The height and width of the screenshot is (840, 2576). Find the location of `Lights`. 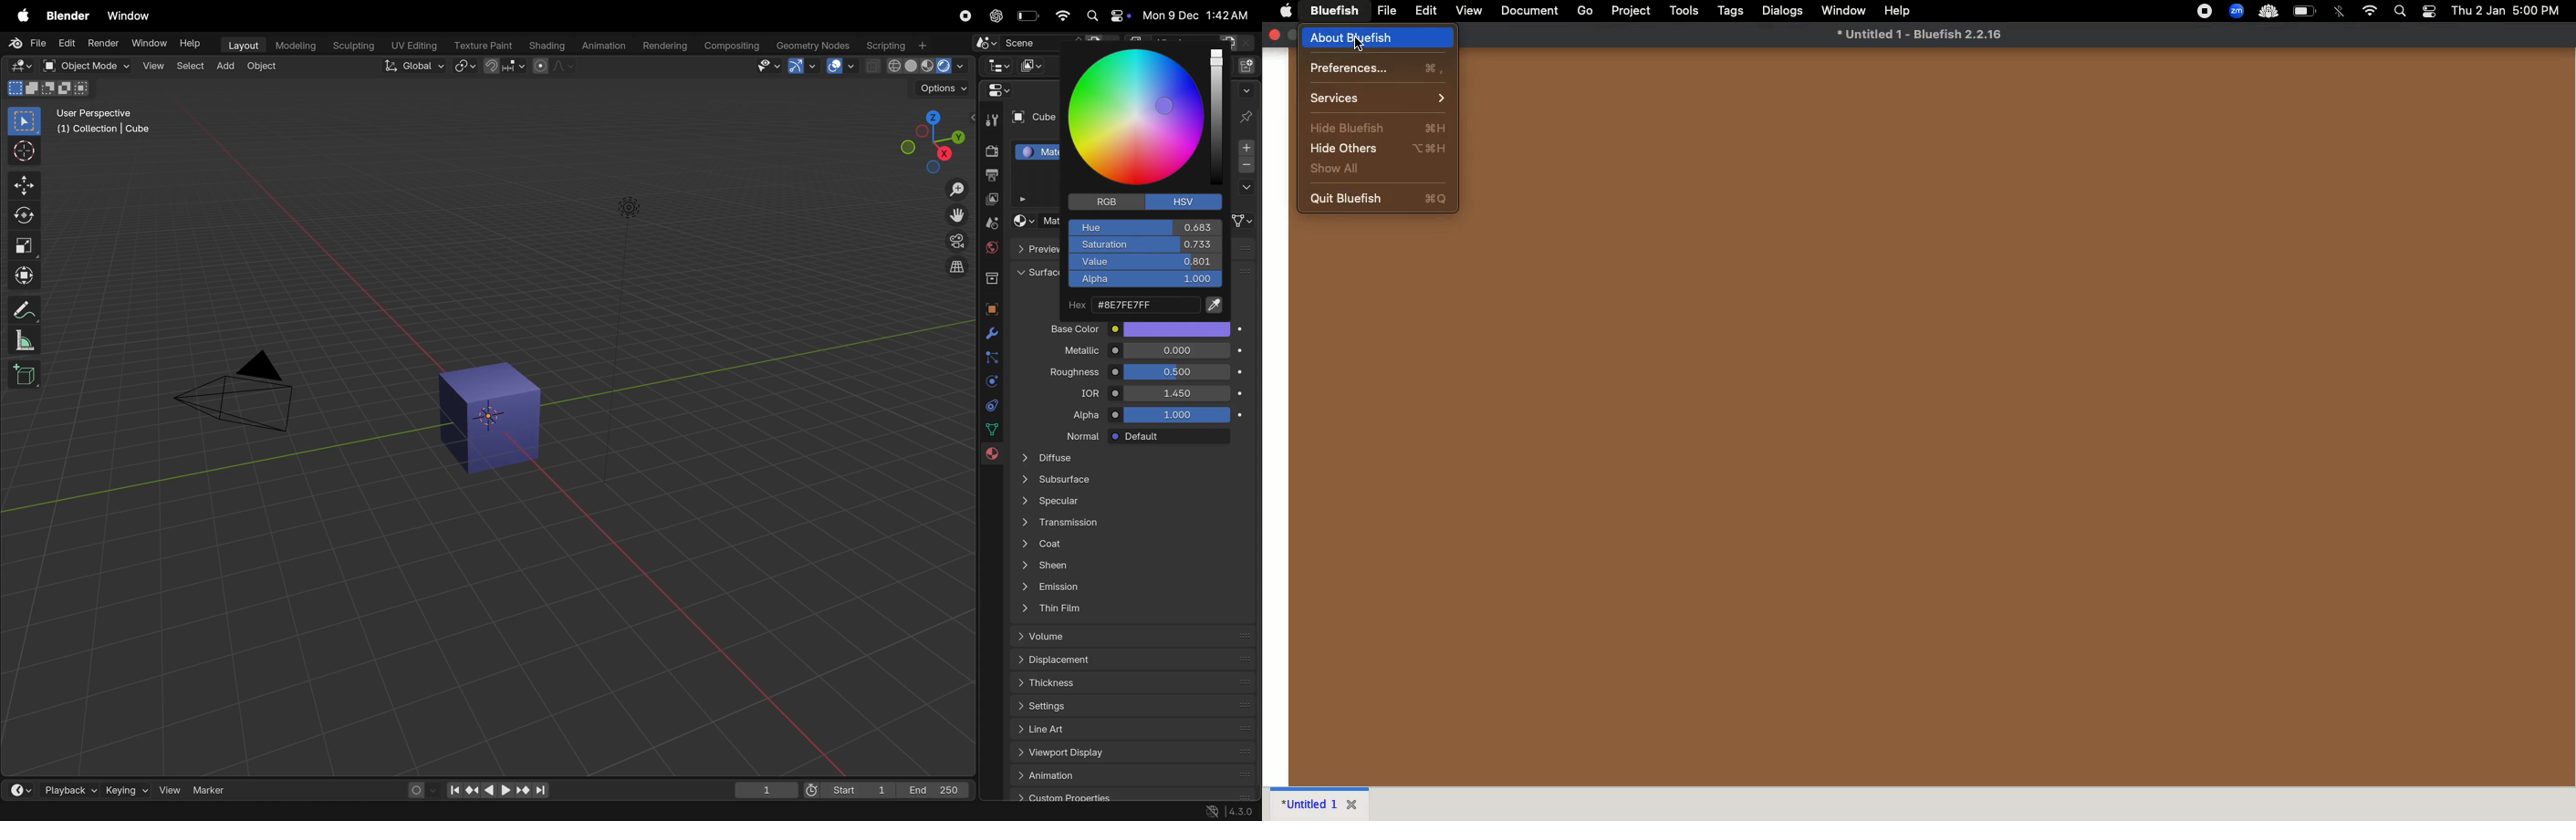

Lights is located at coordinates (631, 209).